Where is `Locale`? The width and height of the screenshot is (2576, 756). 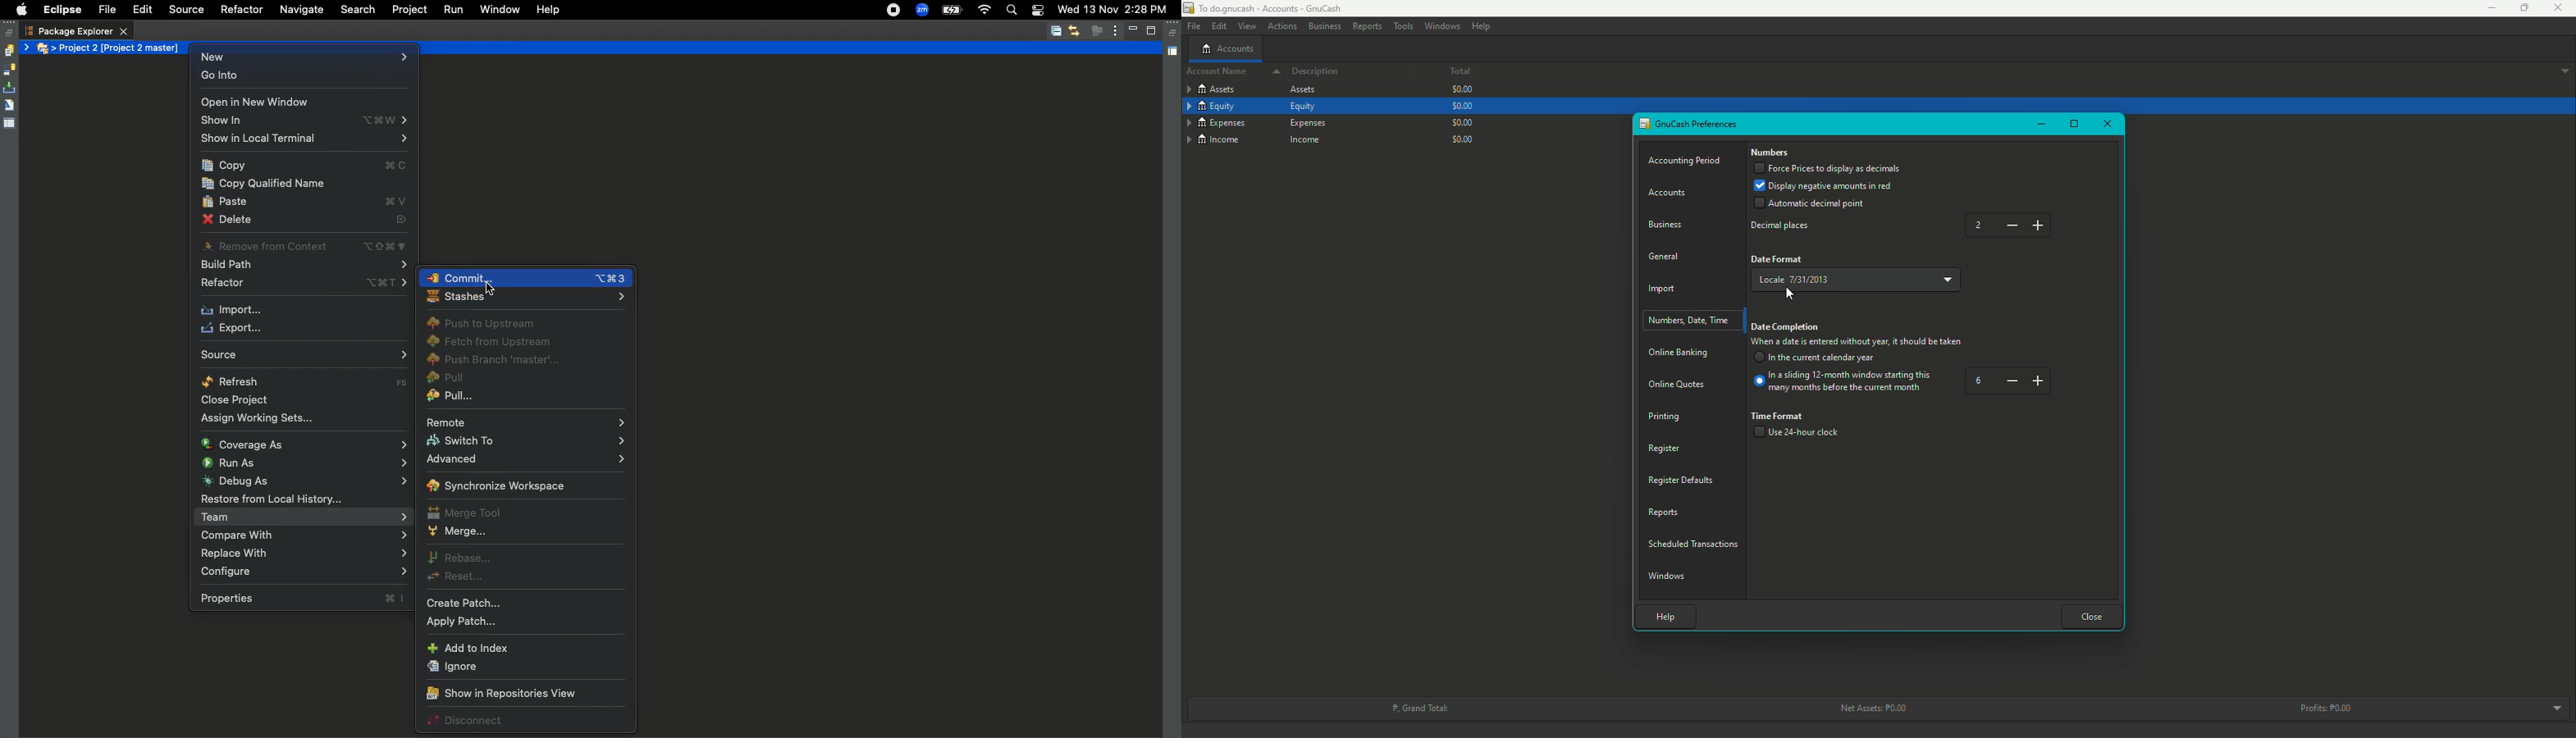 Locale is located at coordinates (1859, 277).